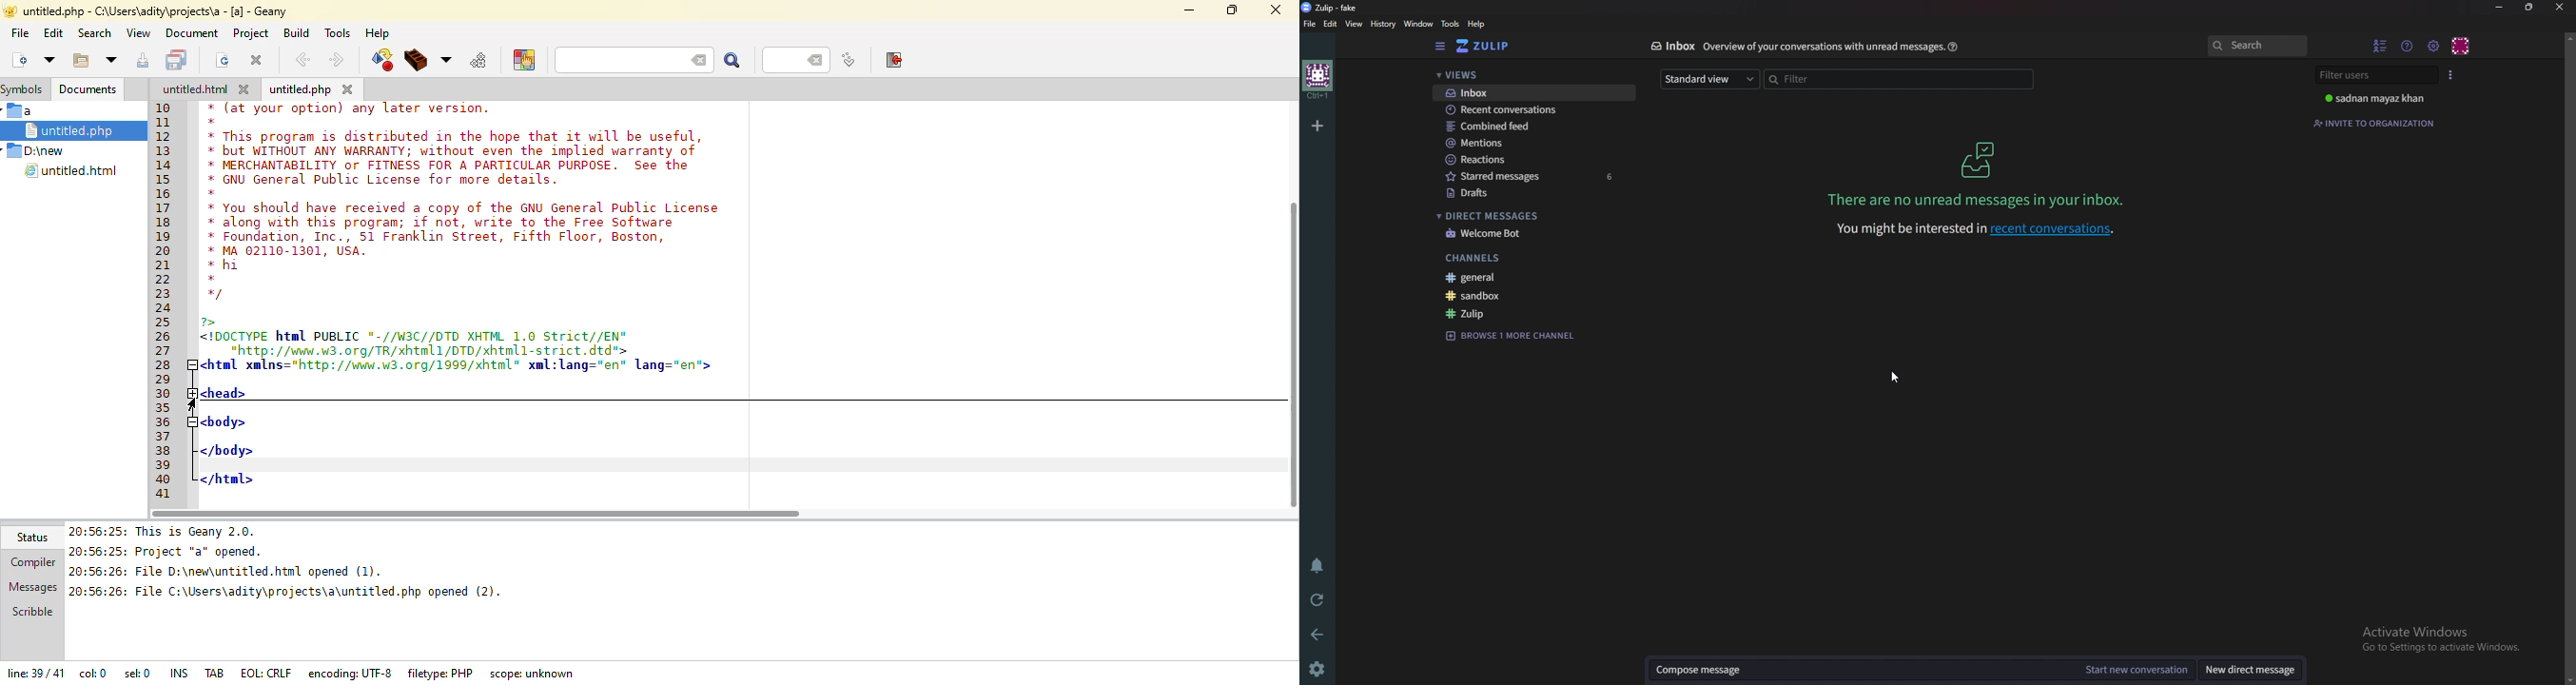  What do you see at coordinates (1317, 600) in the screenshot?
I see `Reload` at bounding box center [1317, 600].